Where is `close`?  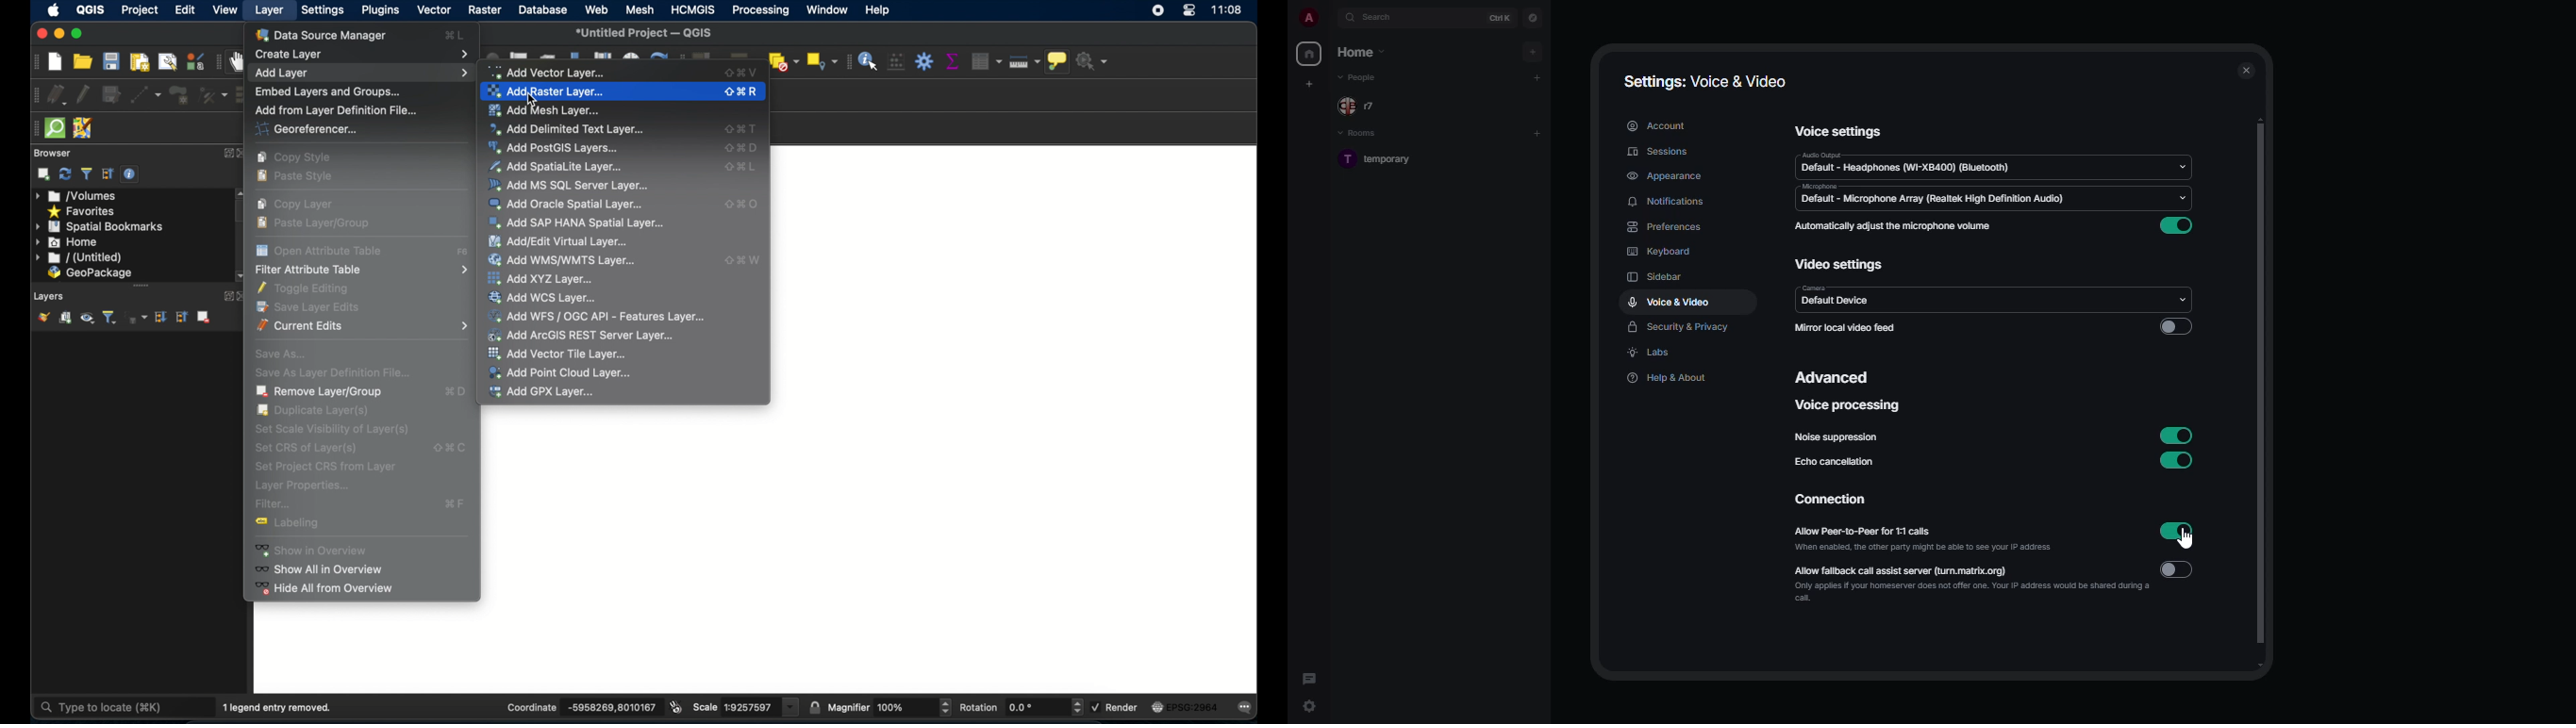 close is located at coordinates (39, 34).